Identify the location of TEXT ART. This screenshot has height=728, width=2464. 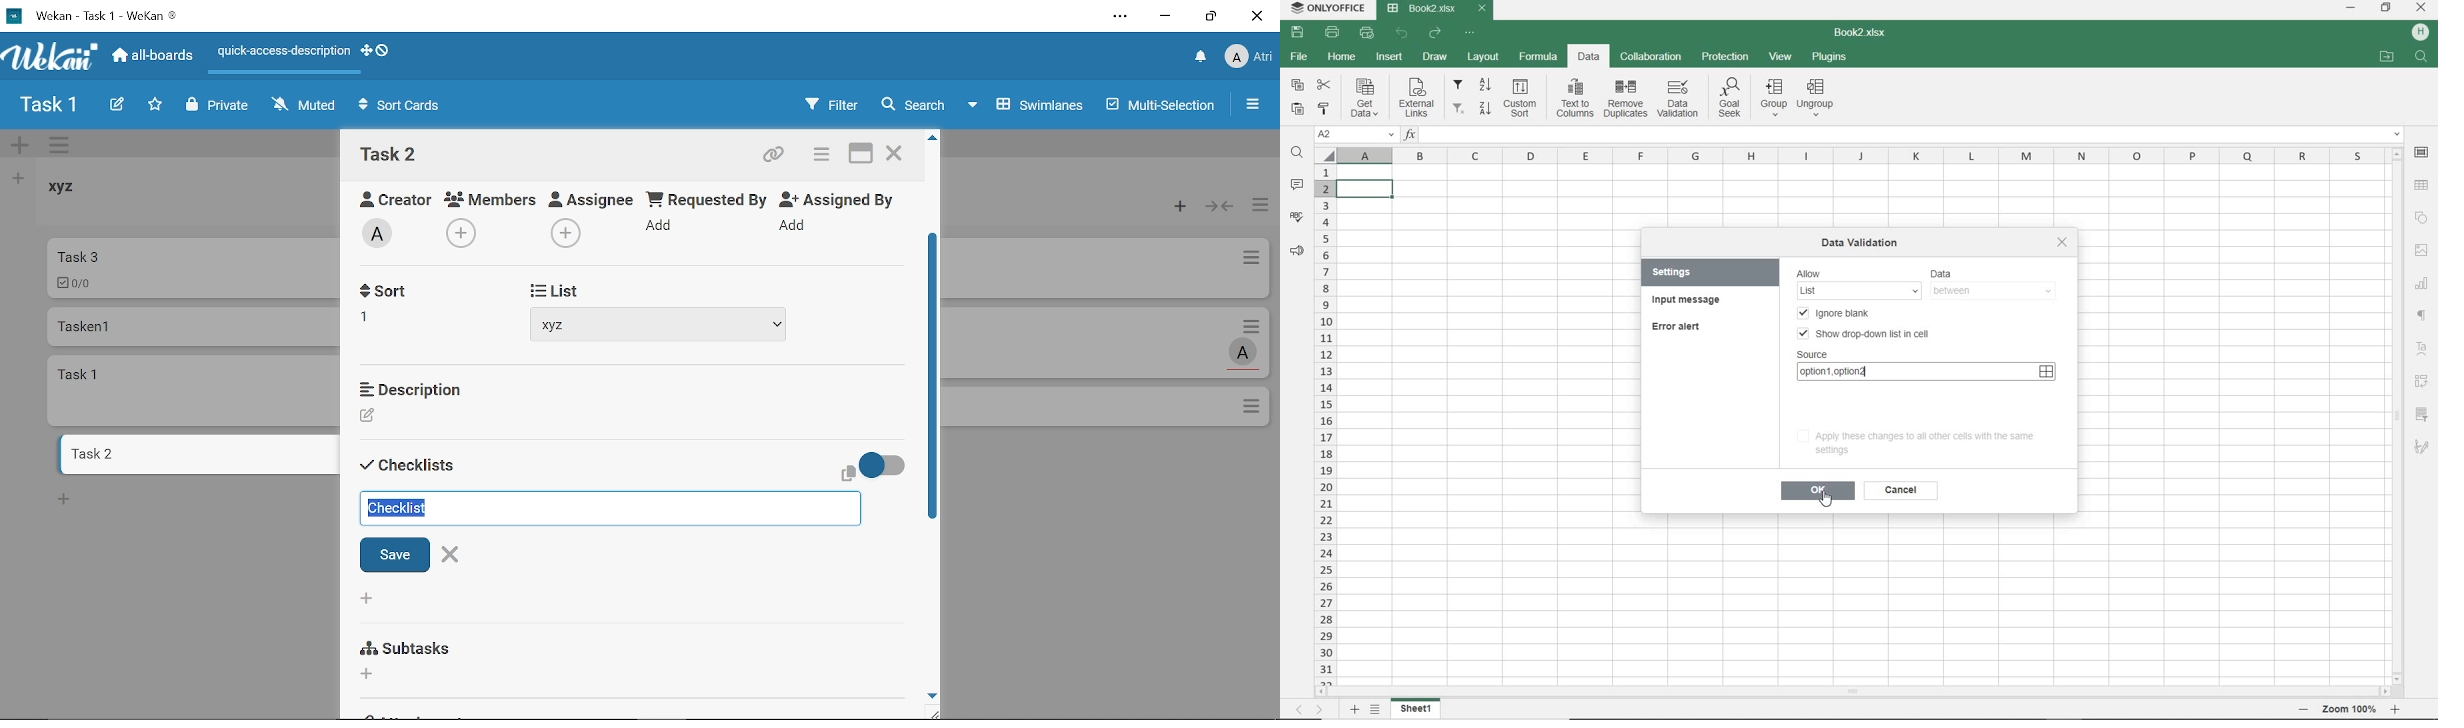
(2423, 350).